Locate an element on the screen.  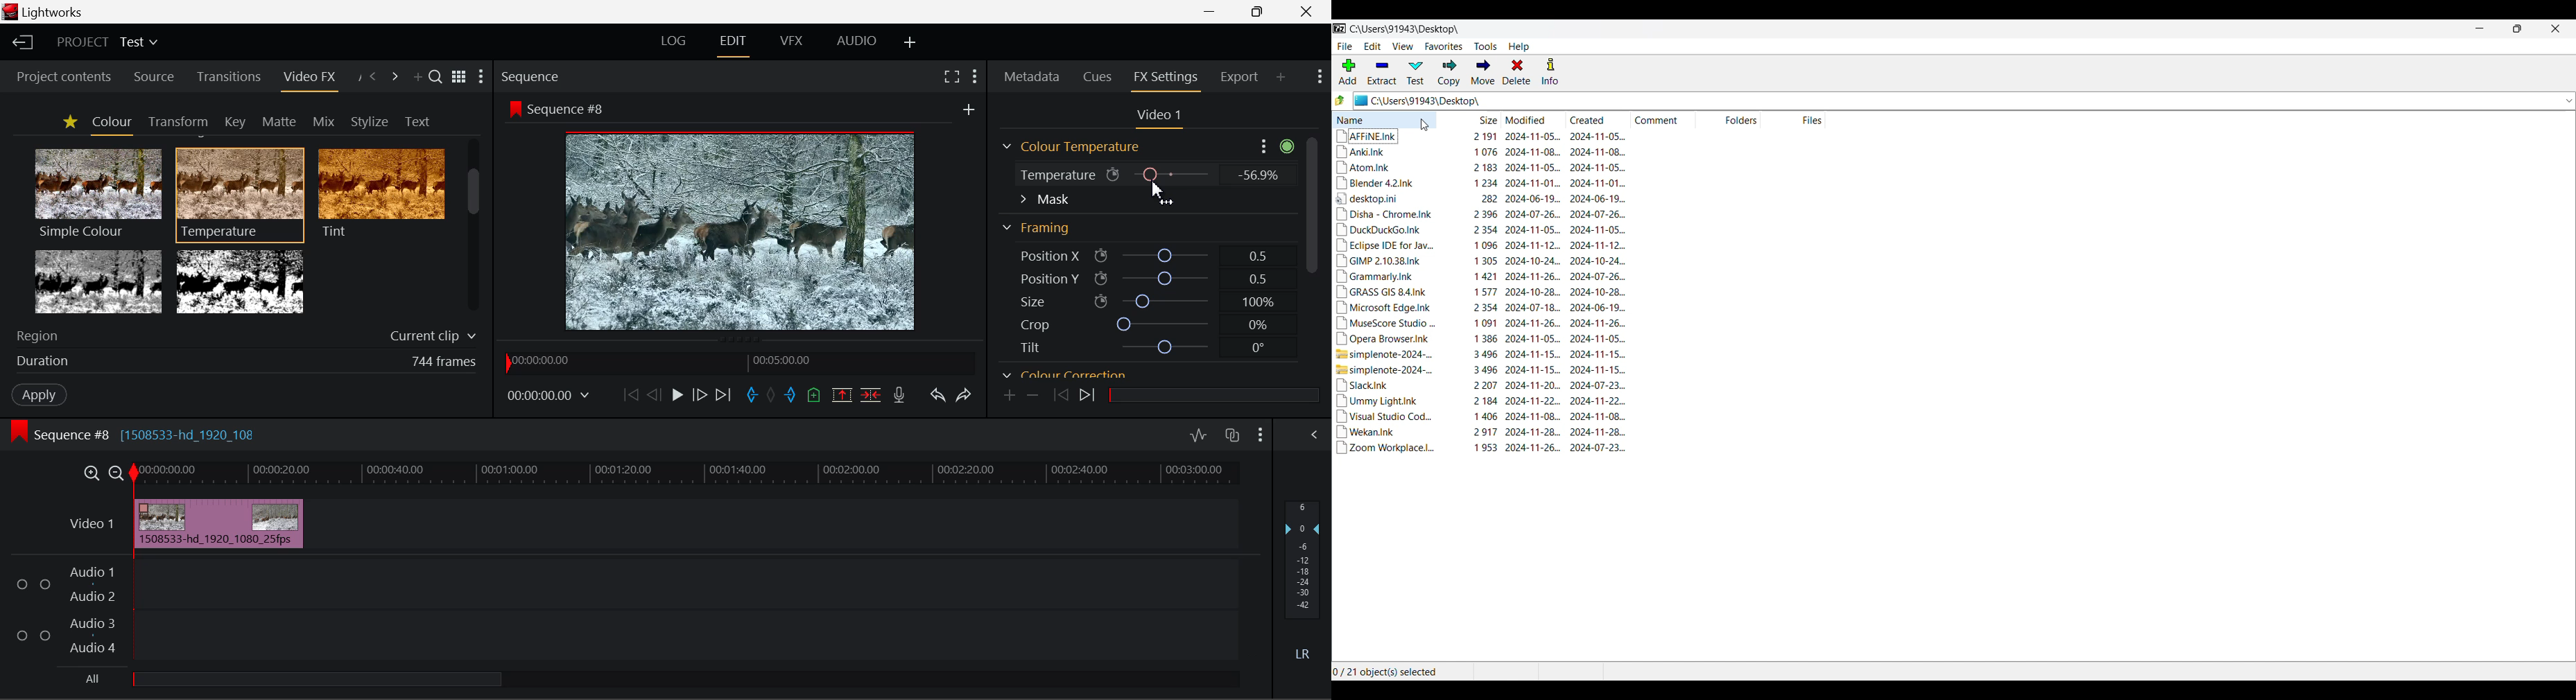
Next keyframe is located at coordinates (1089, 397).